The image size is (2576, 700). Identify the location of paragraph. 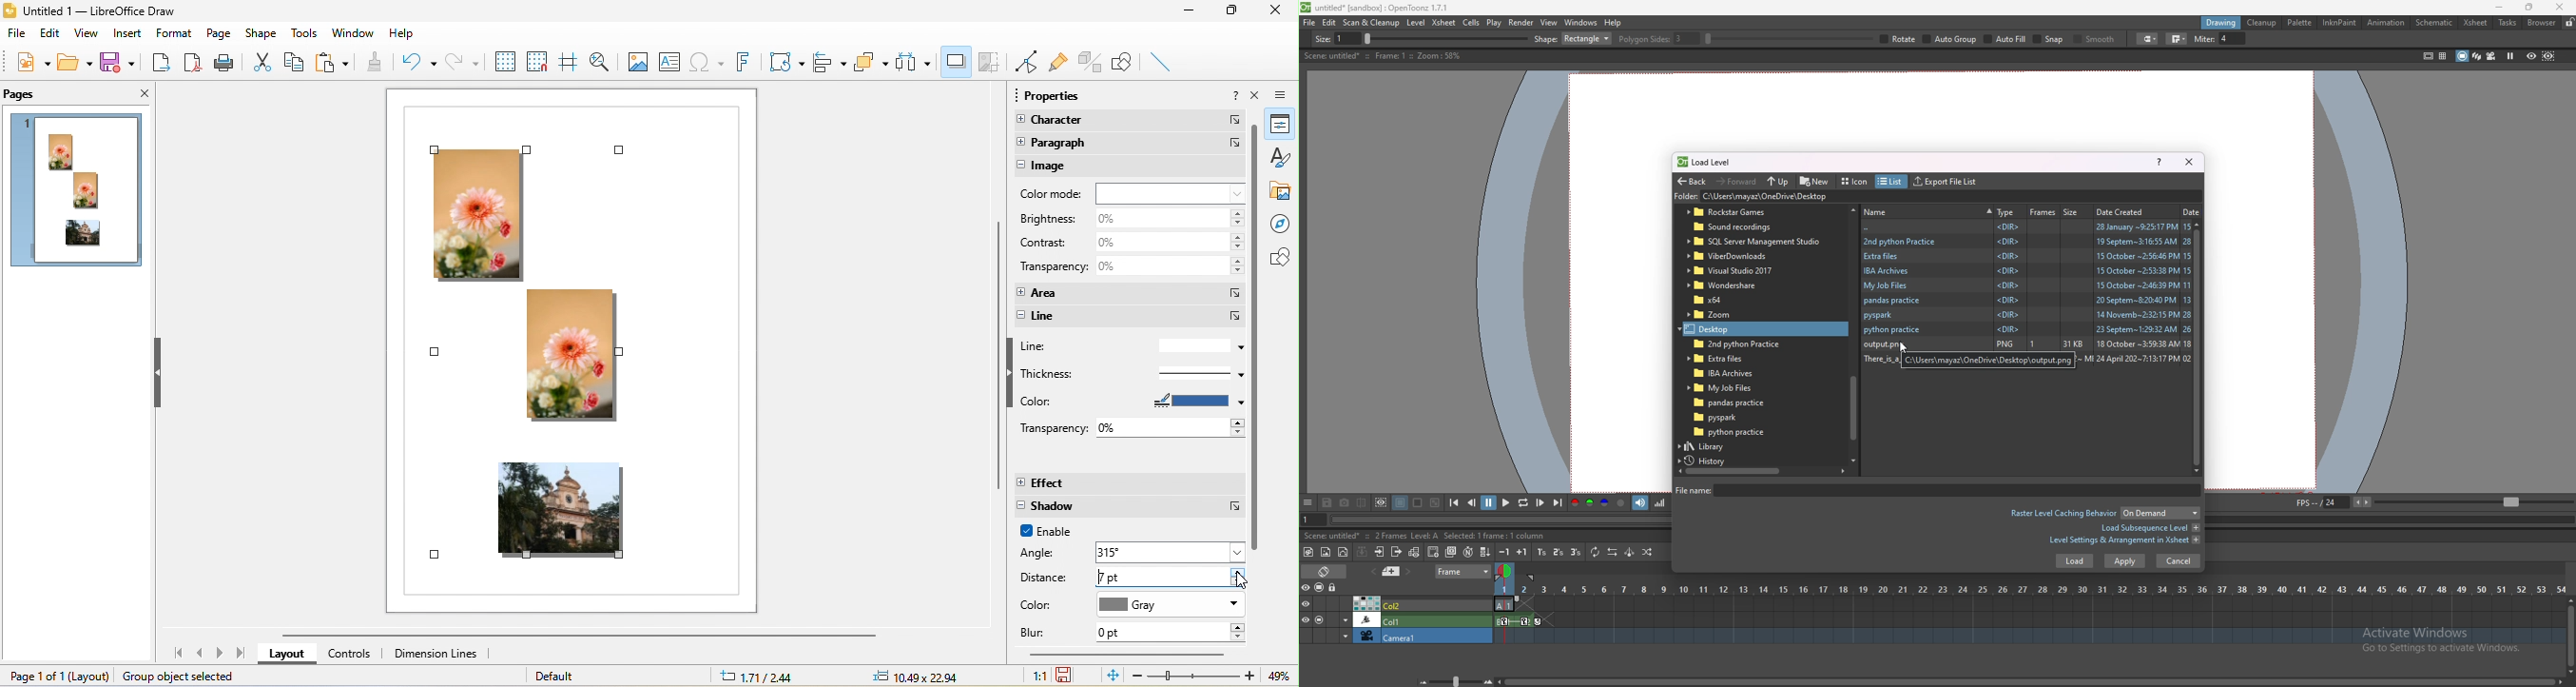
(1130, 144).